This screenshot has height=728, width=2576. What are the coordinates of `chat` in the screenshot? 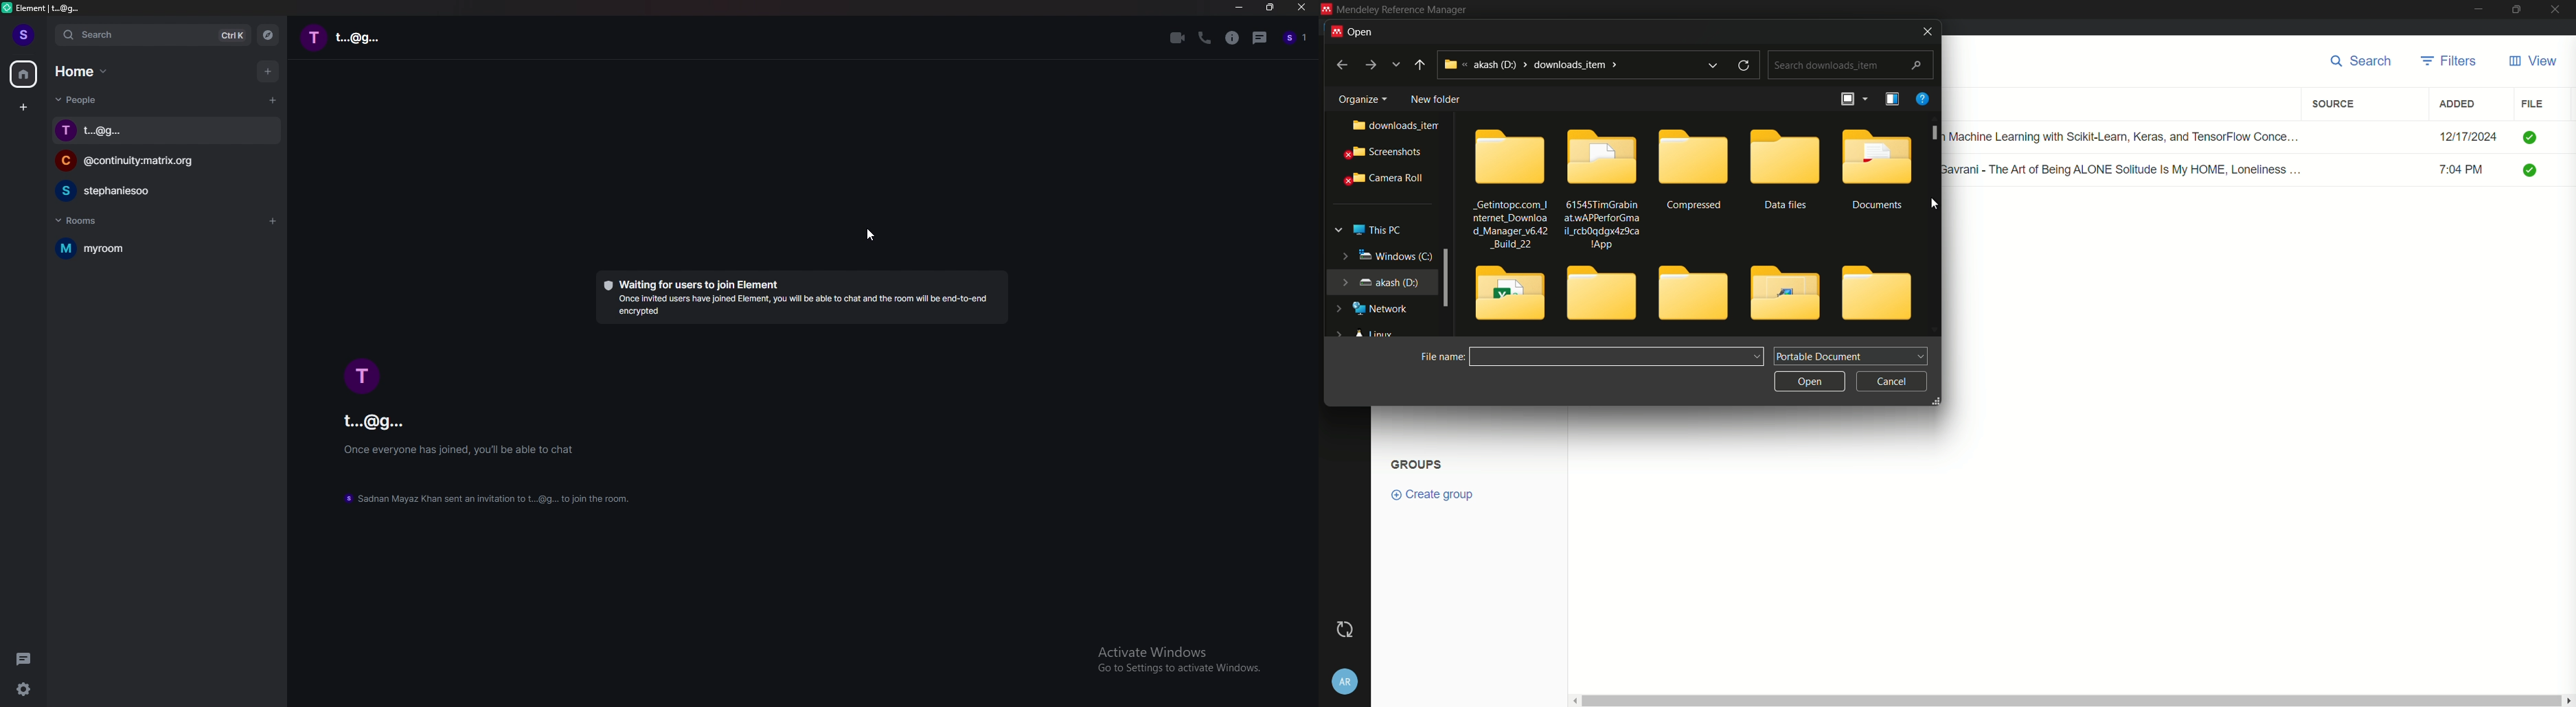 It's located at (147, 131).